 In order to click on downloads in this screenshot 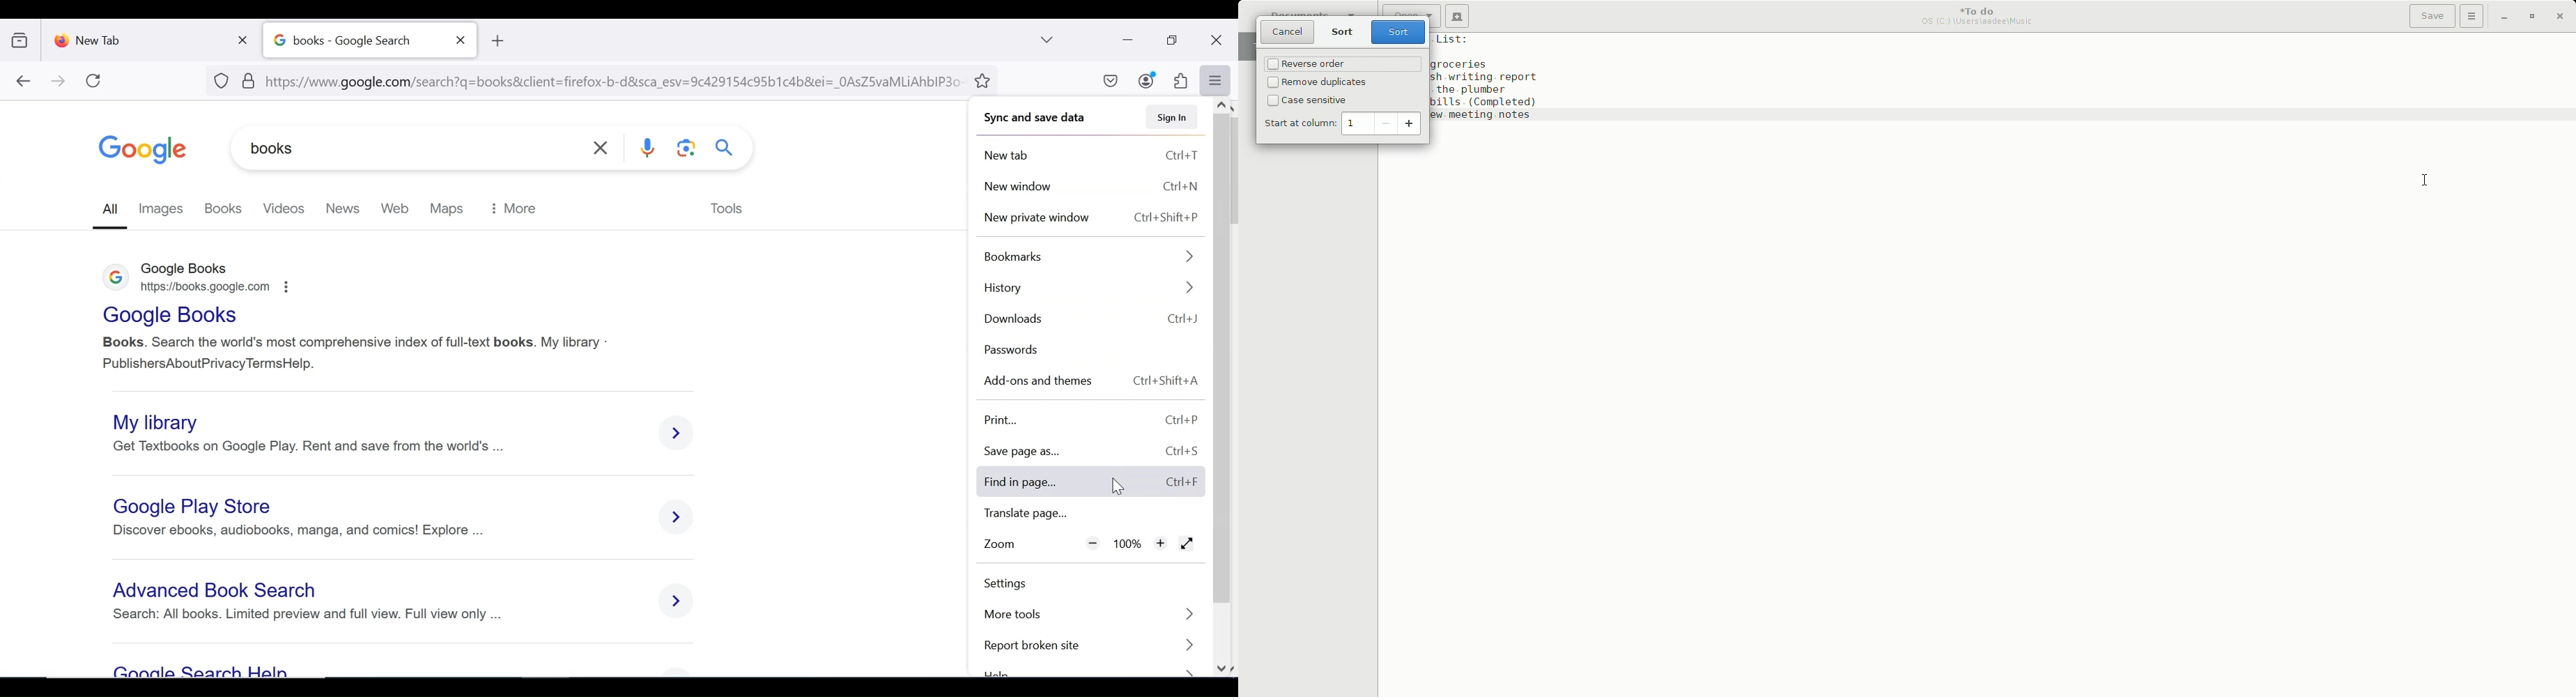, I will do `click(1090, 318)`.